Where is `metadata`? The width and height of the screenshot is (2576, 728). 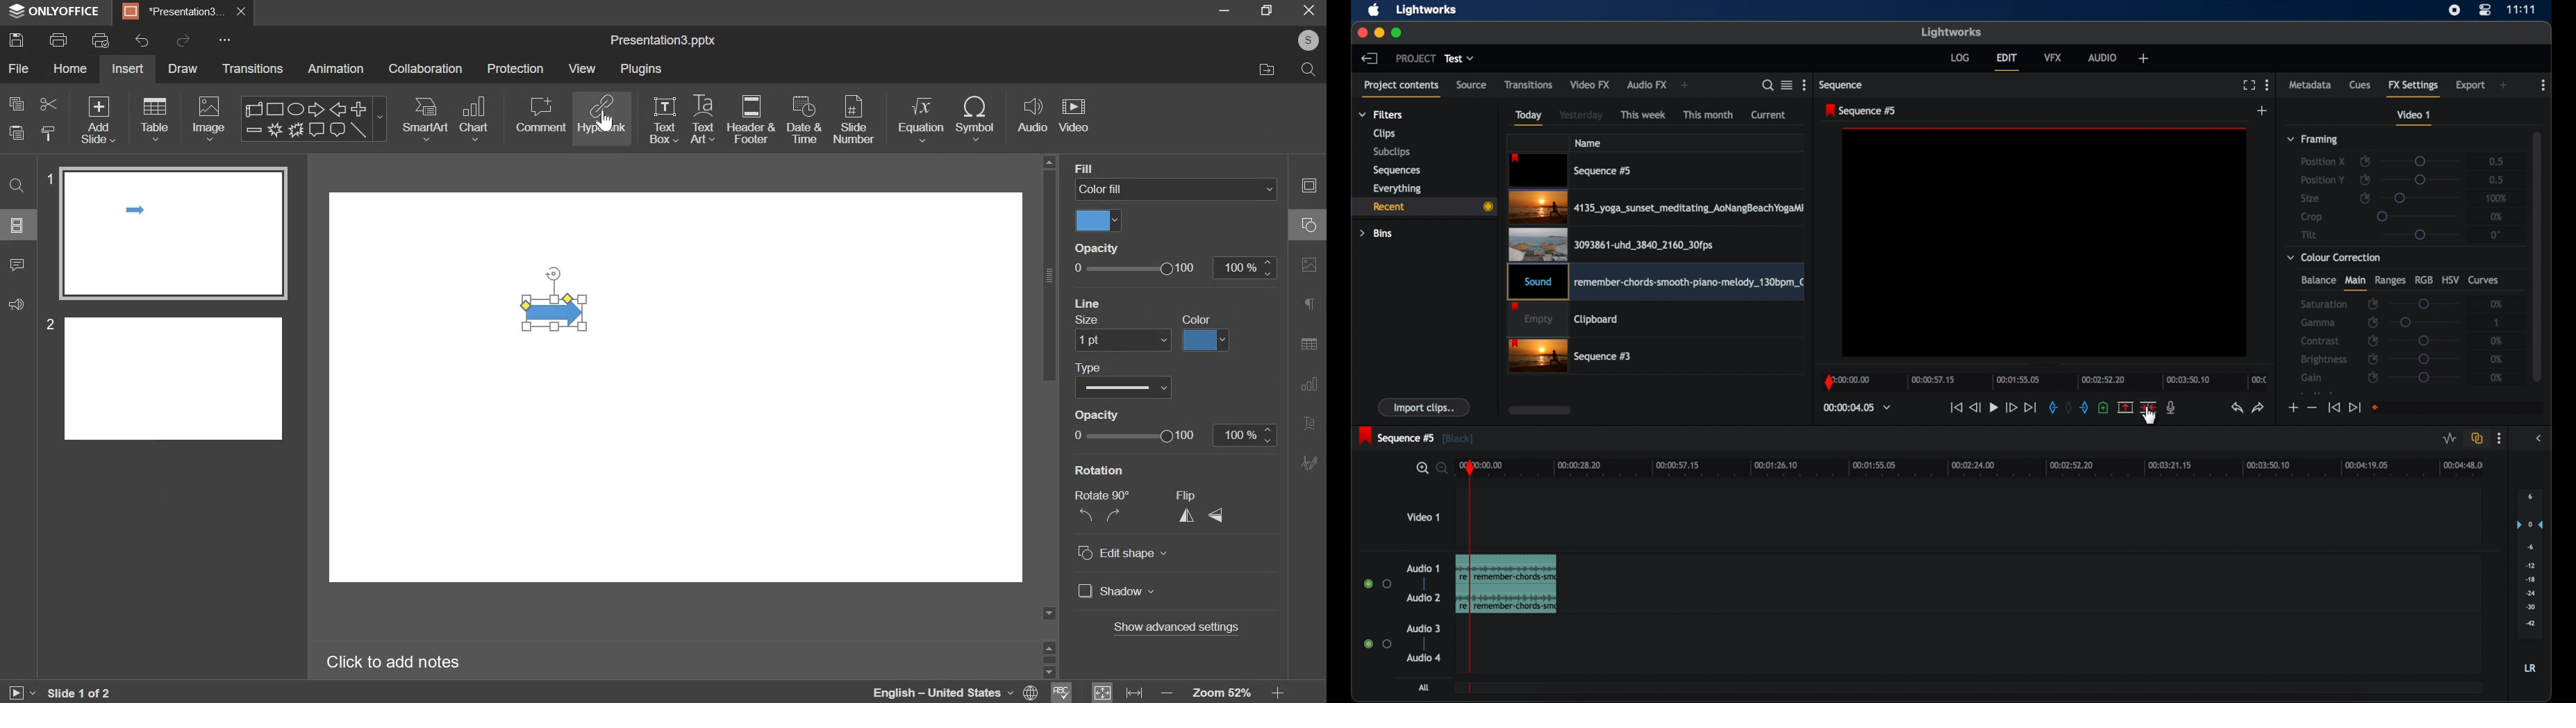 metadata is located at coordinates (2311, 84).